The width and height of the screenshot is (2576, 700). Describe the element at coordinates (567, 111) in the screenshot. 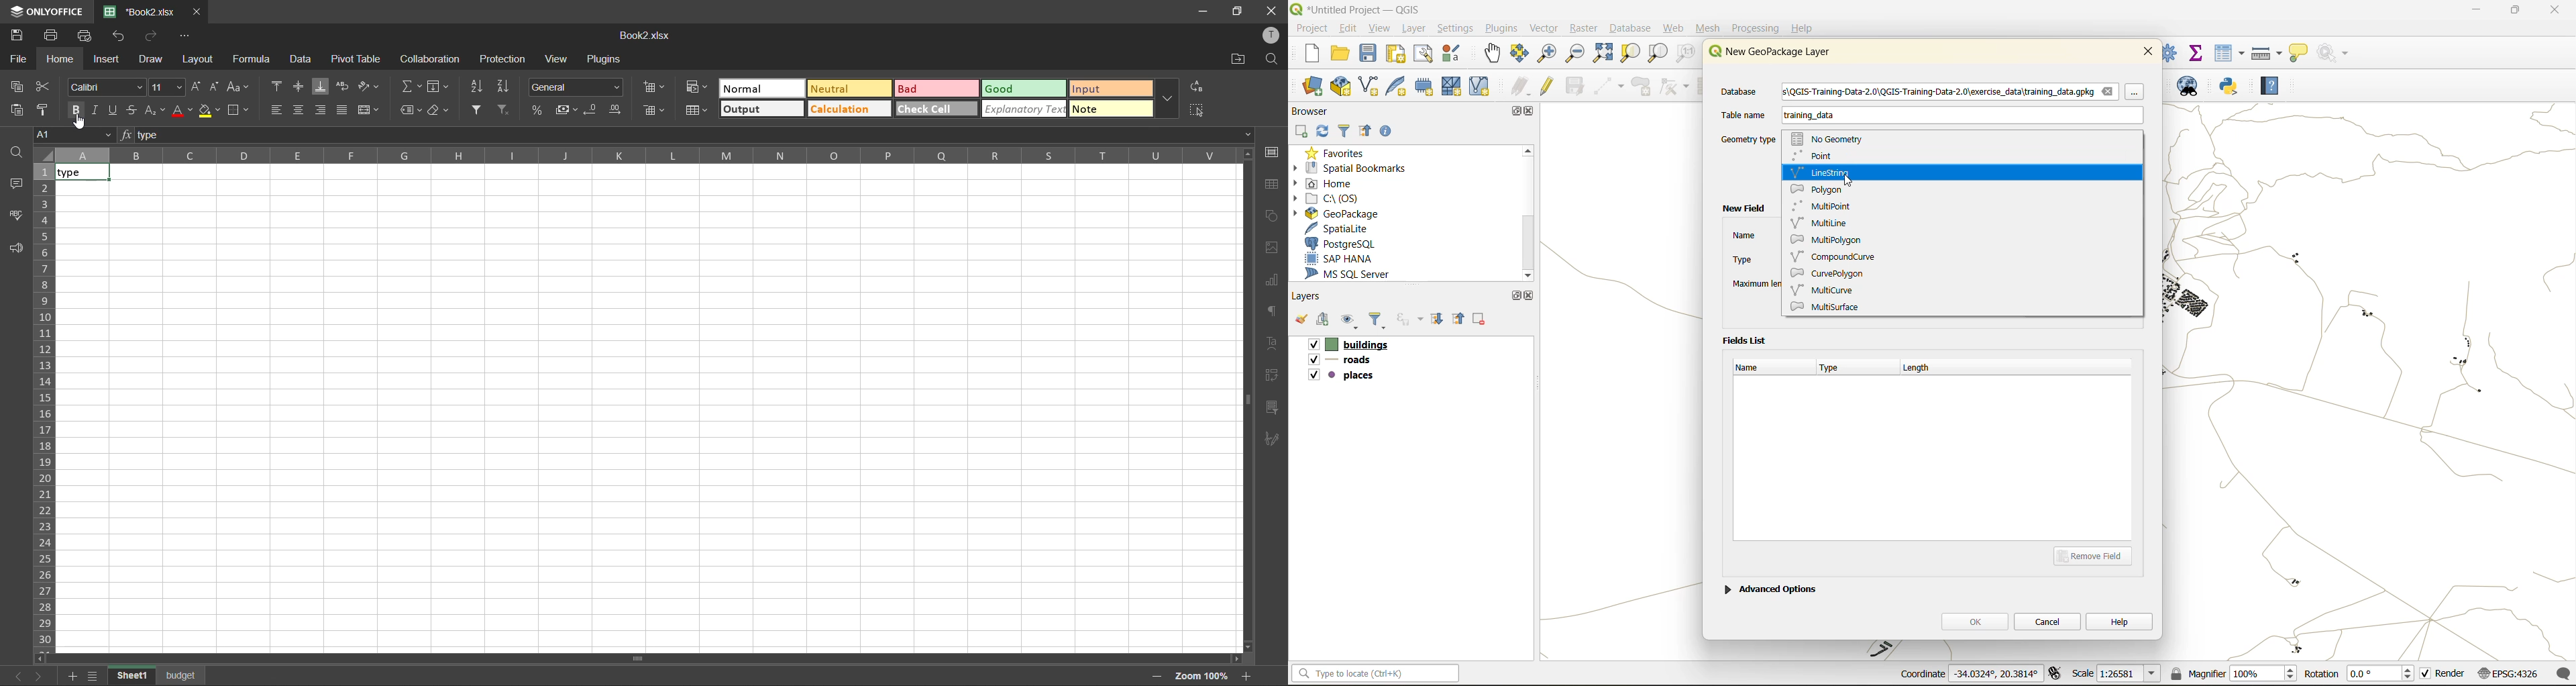

I see `accounting` at that location.